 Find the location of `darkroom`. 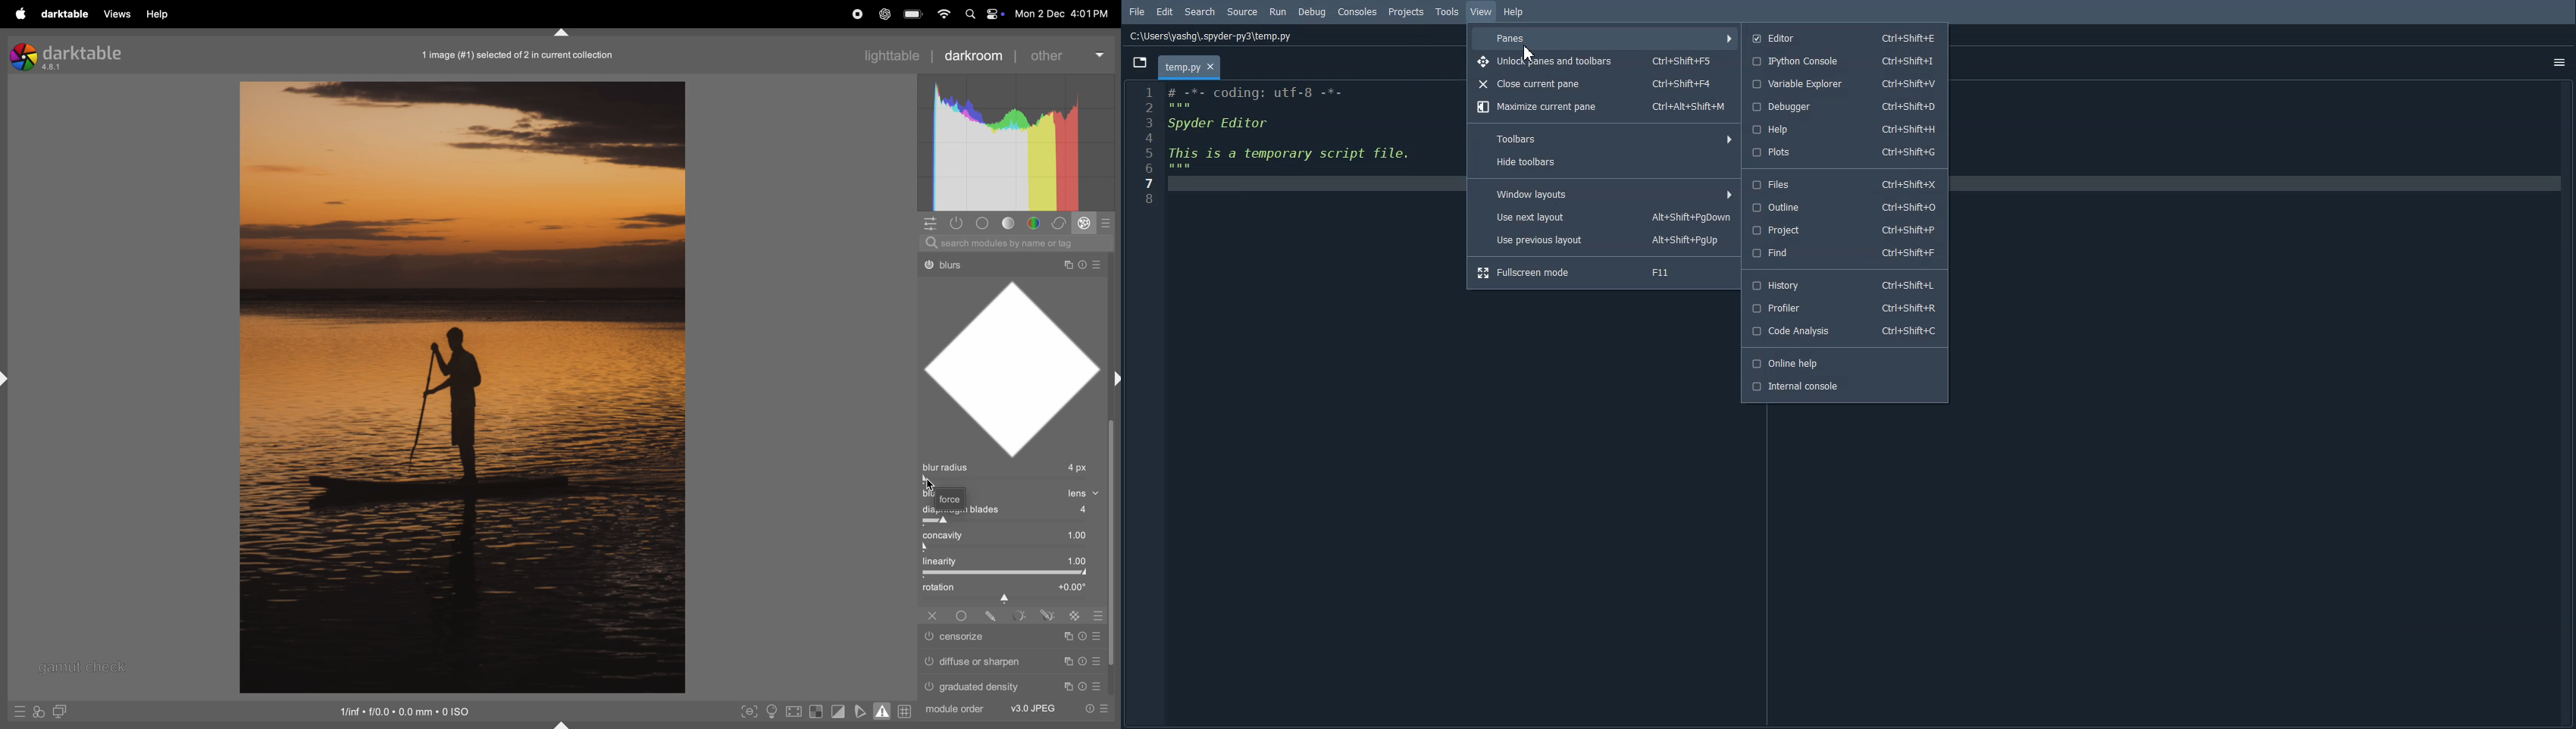

darkroom is located at coordinates (975, 55).